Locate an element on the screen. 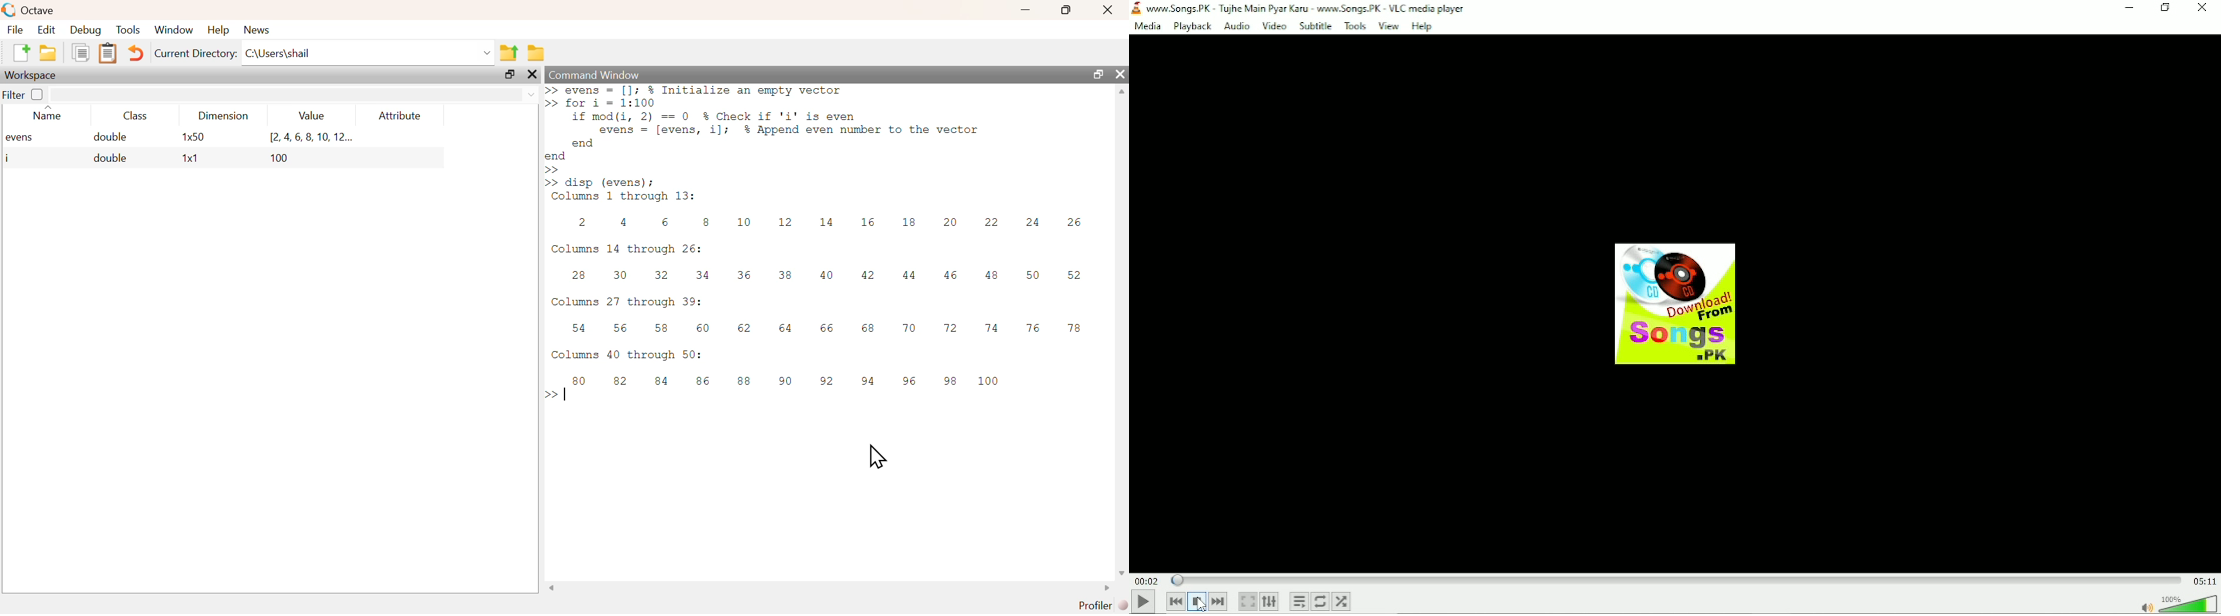  file is located at coordinates (16, 30).